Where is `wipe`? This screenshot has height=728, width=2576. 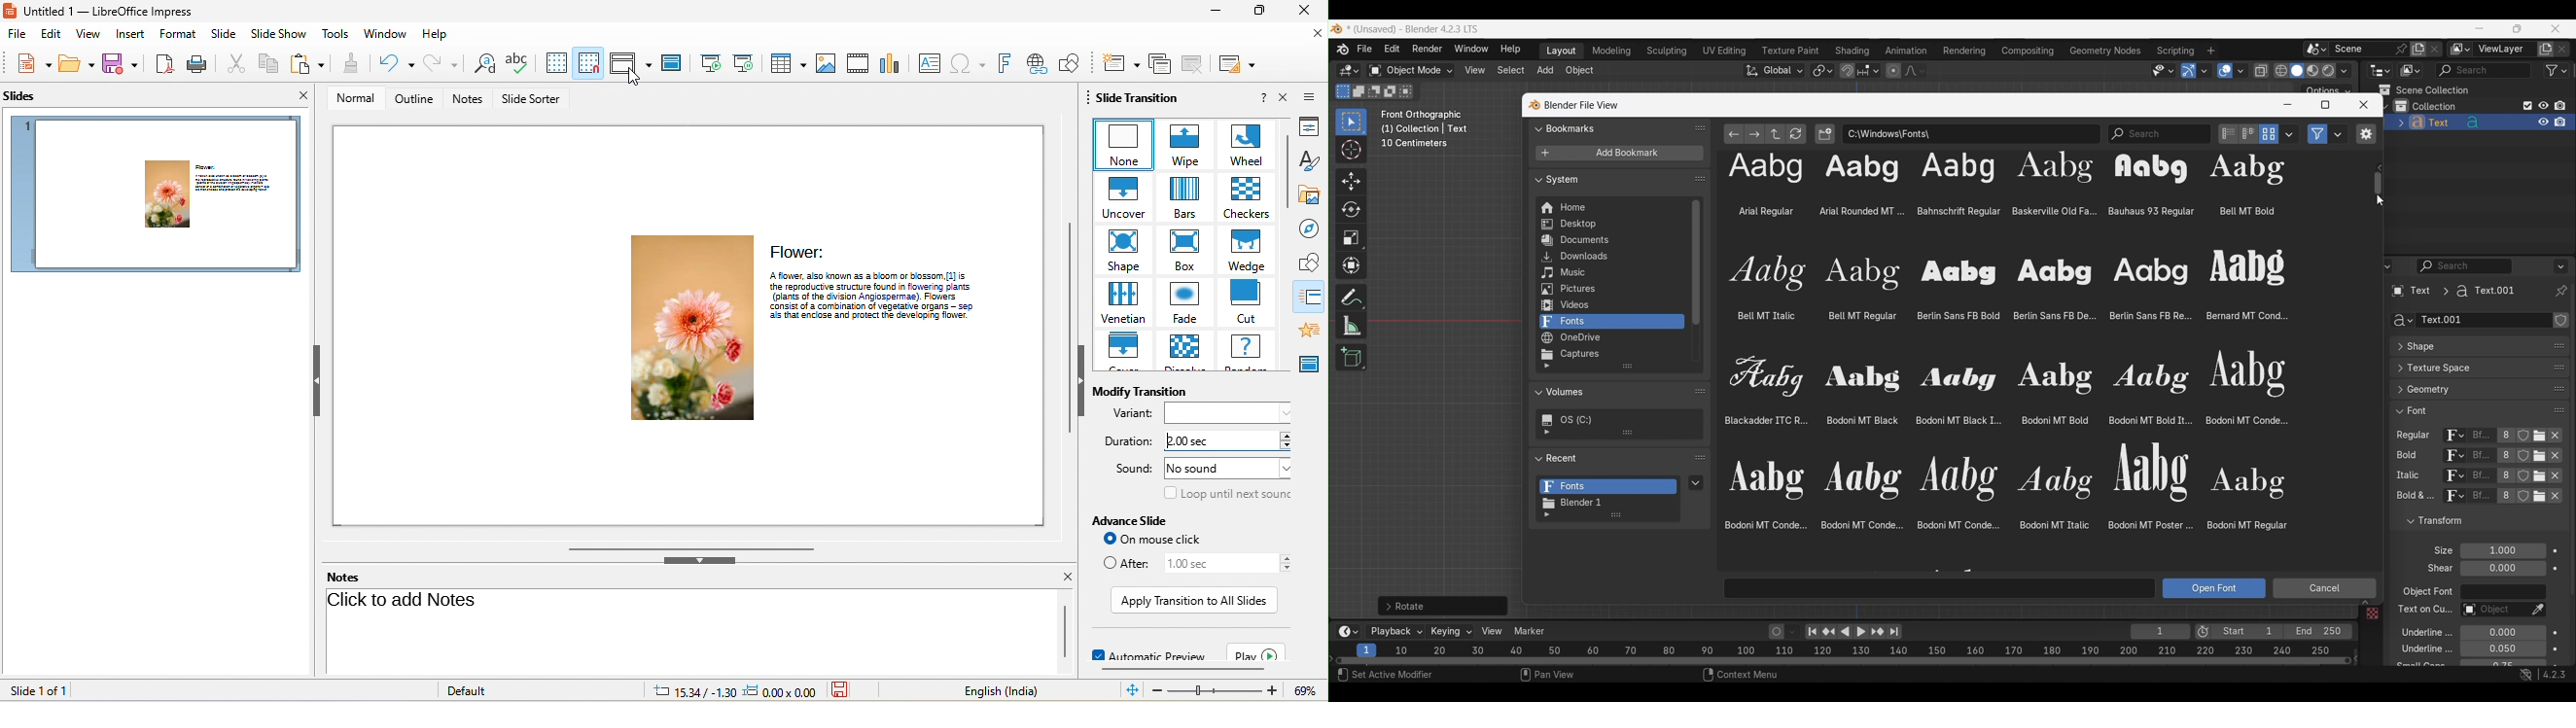
wipe is located at coordinates (1182, 144).